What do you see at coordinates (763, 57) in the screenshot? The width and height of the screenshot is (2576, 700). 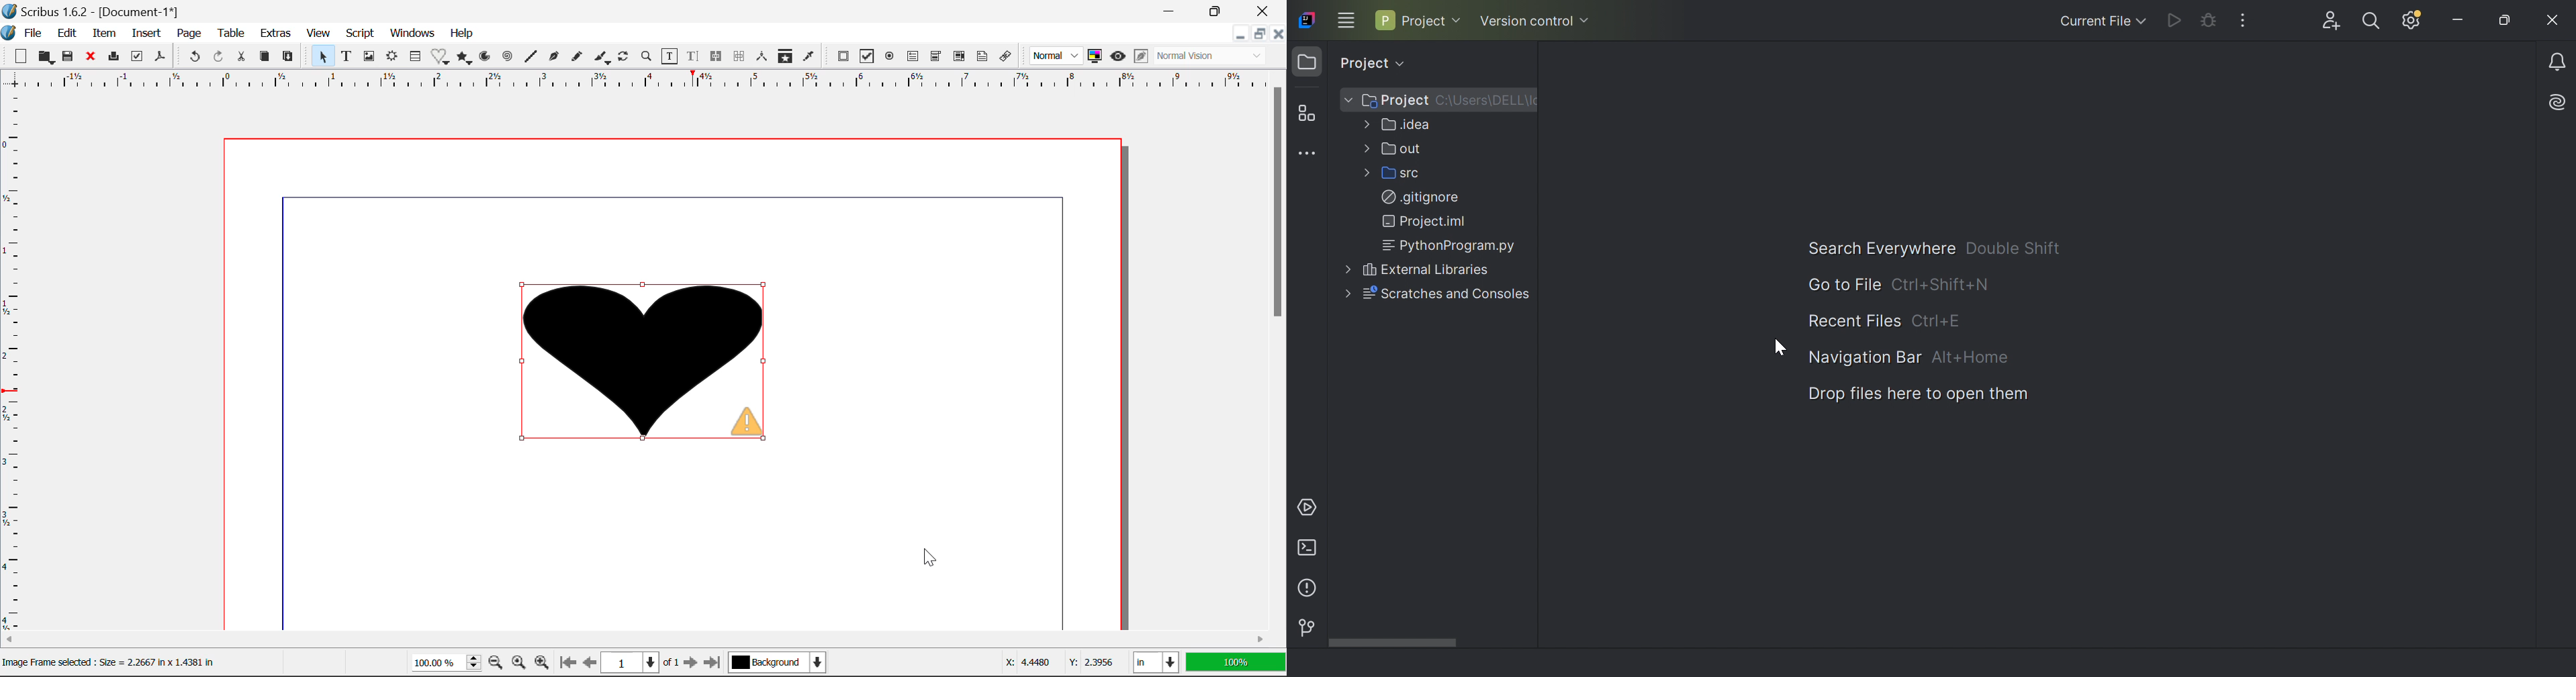 I see `Measurements` at bounding box center [763, 57].